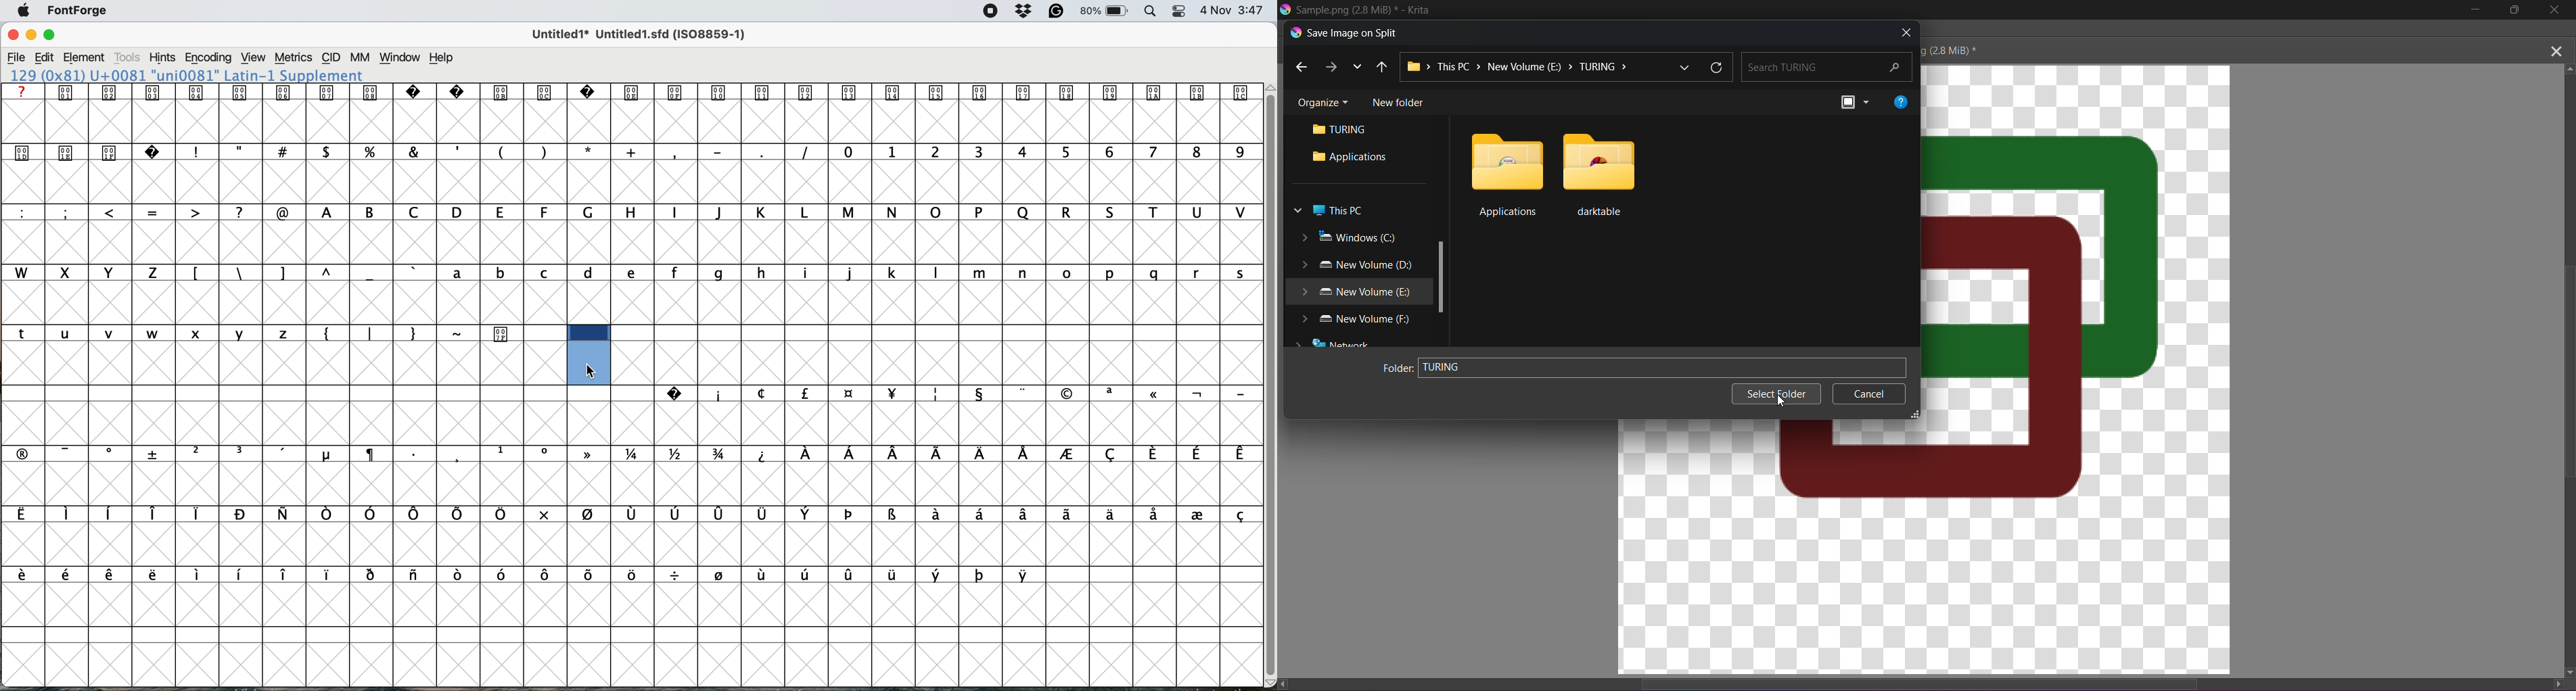  What do you see at coordinates (1505, 173) in the screenshot?
I see `Applications` at bounding box center [1505, 173].